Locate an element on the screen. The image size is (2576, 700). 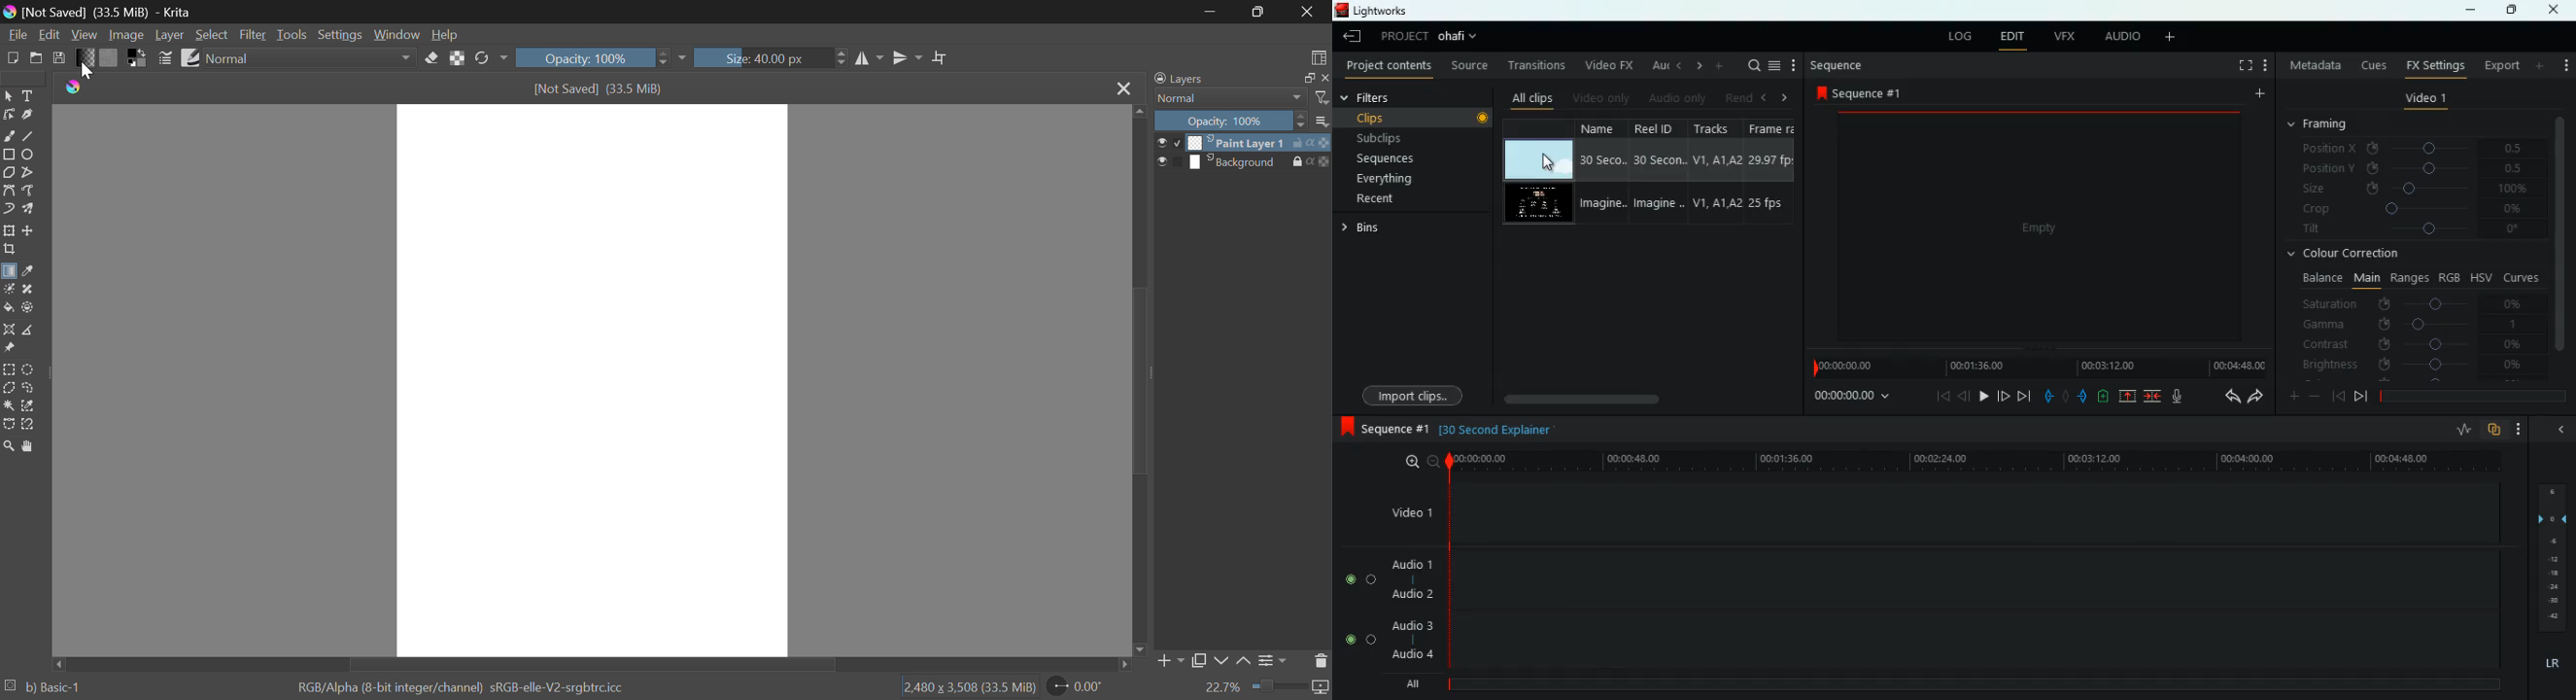
back is located at coordinates (1967, 396).